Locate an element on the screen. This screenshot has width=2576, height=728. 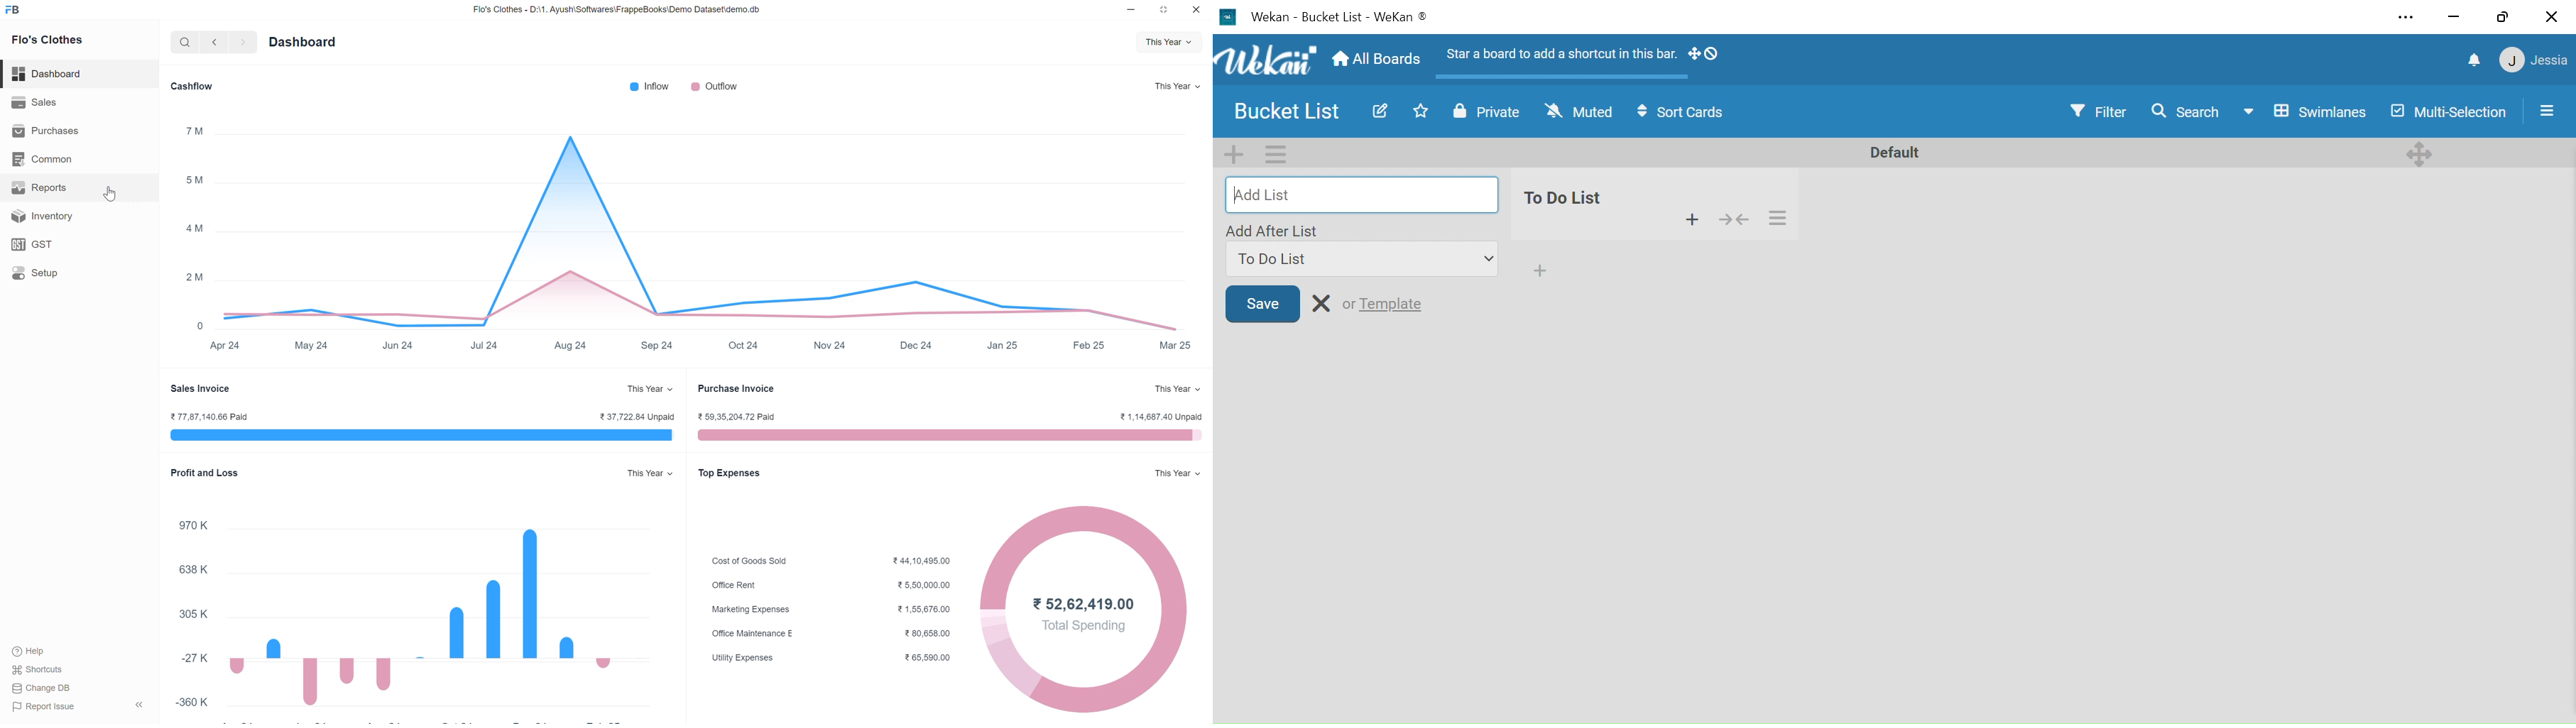
Cashflow is located at coordinates (198, 86).